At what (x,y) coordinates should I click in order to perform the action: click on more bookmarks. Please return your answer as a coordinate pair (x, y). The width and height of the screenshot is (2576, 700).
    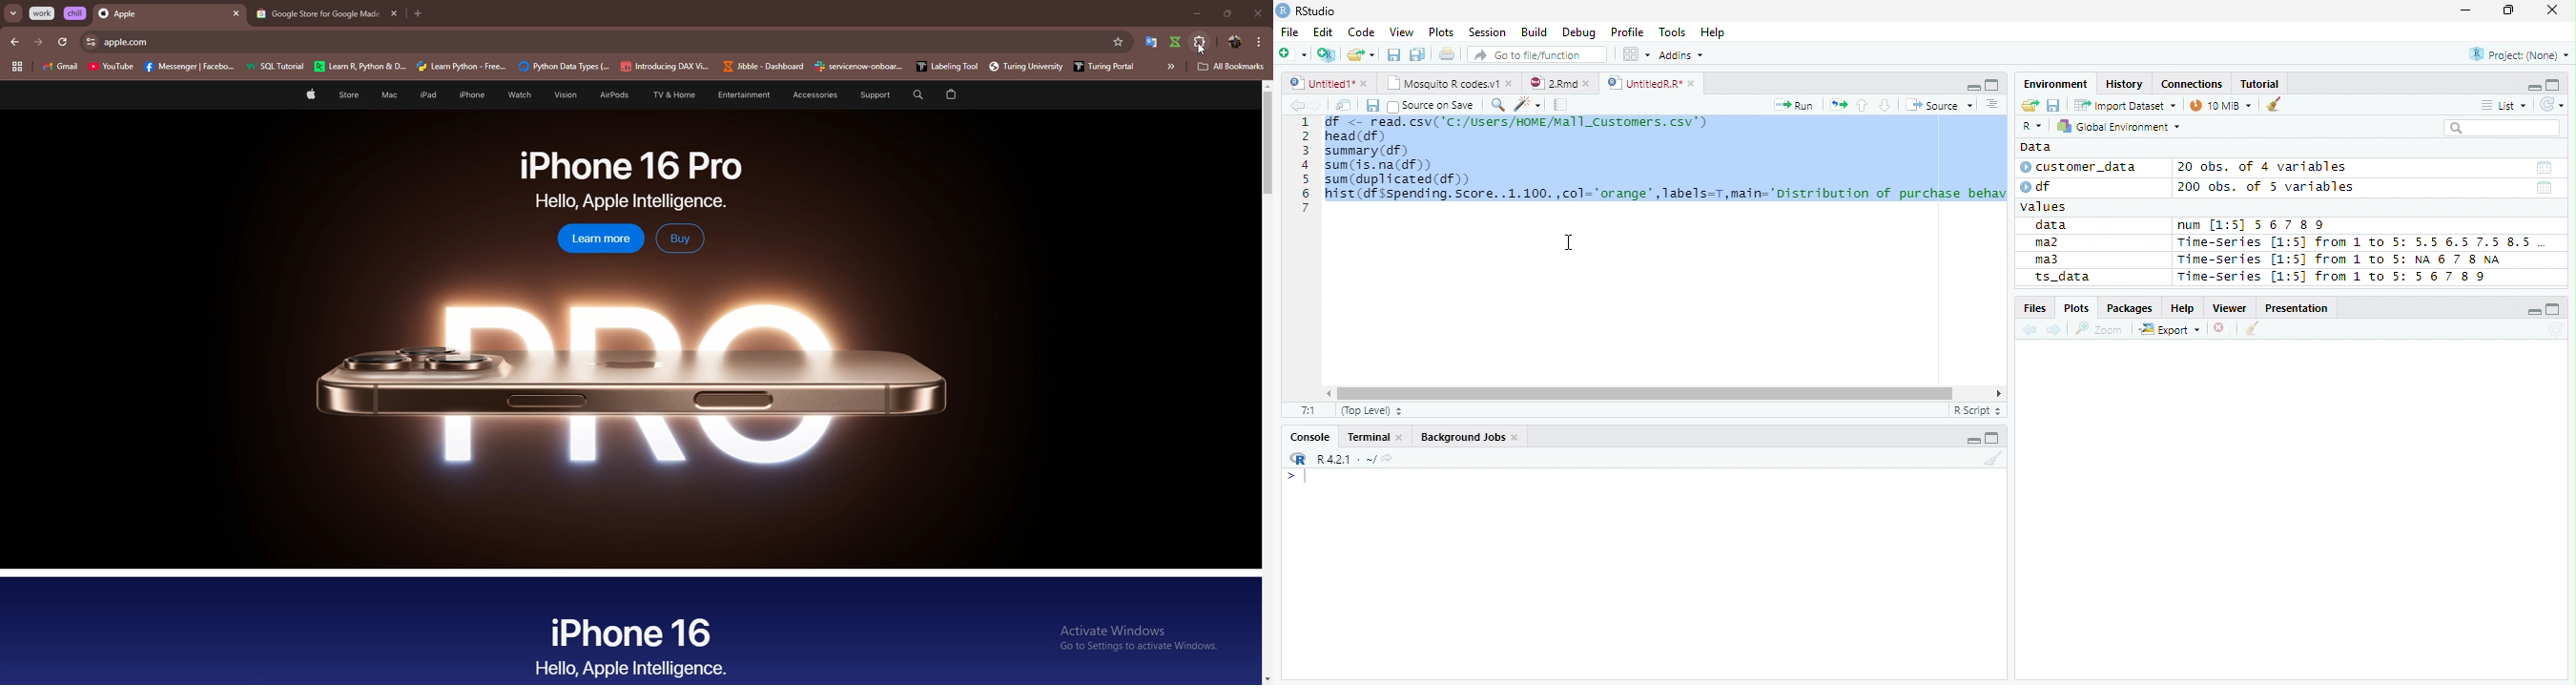
    Looking at the image, I should click on (1171, 66).